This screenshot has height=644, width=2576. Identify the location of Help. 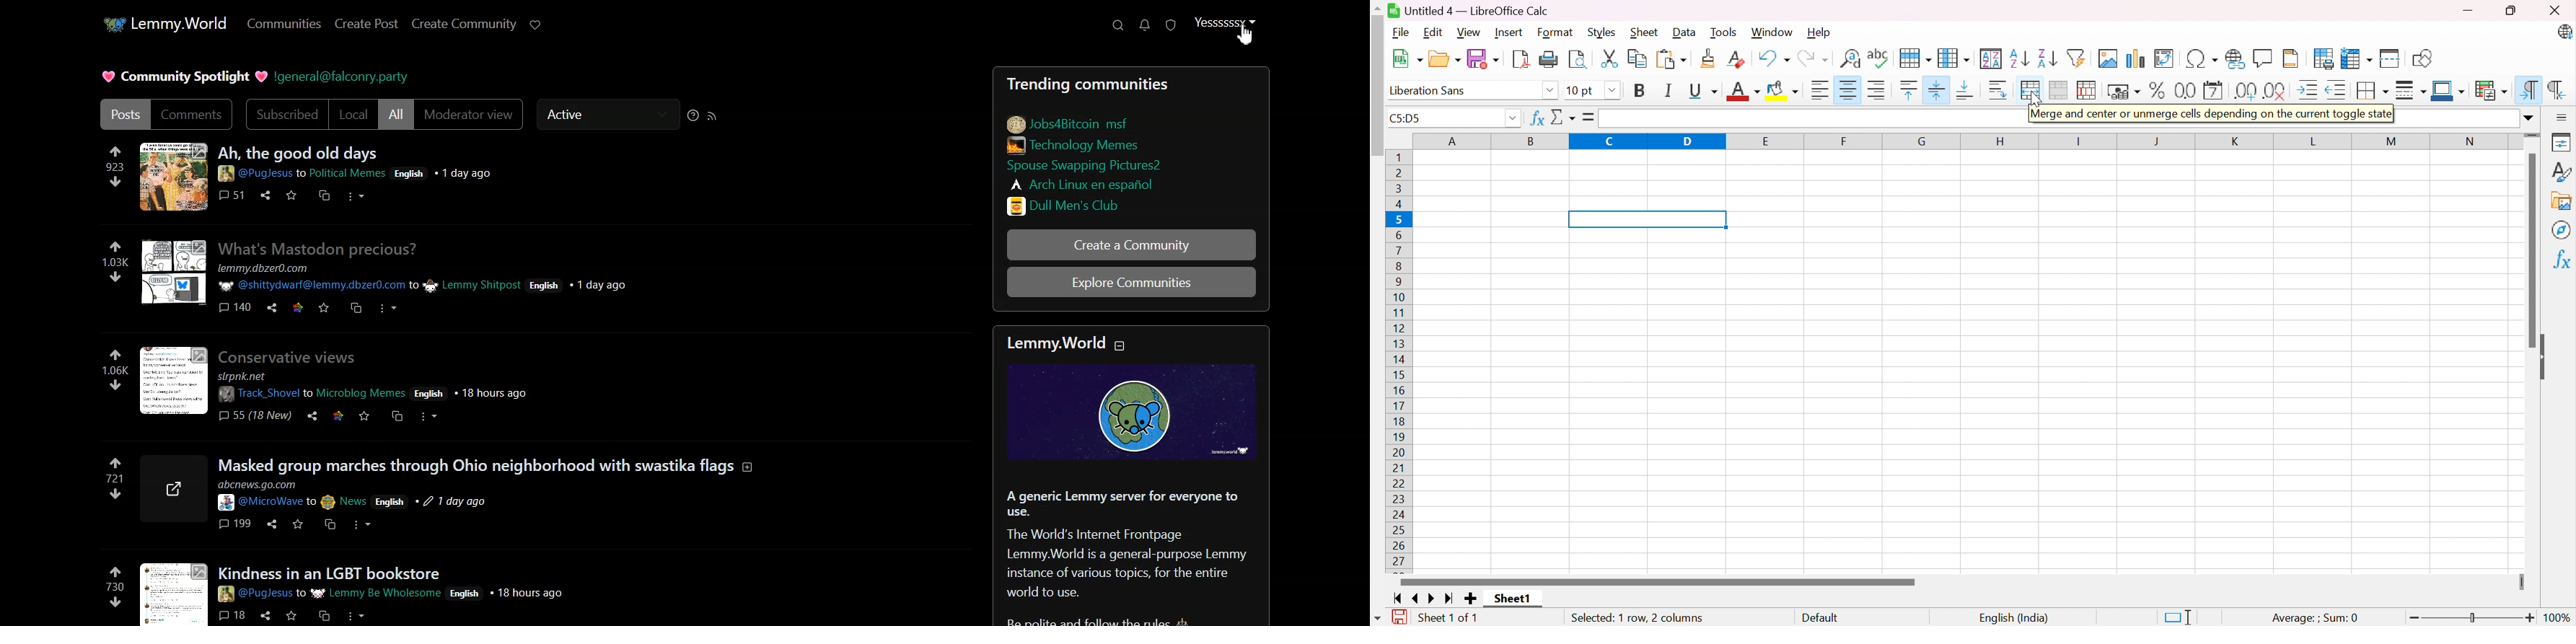
(1820, 33).